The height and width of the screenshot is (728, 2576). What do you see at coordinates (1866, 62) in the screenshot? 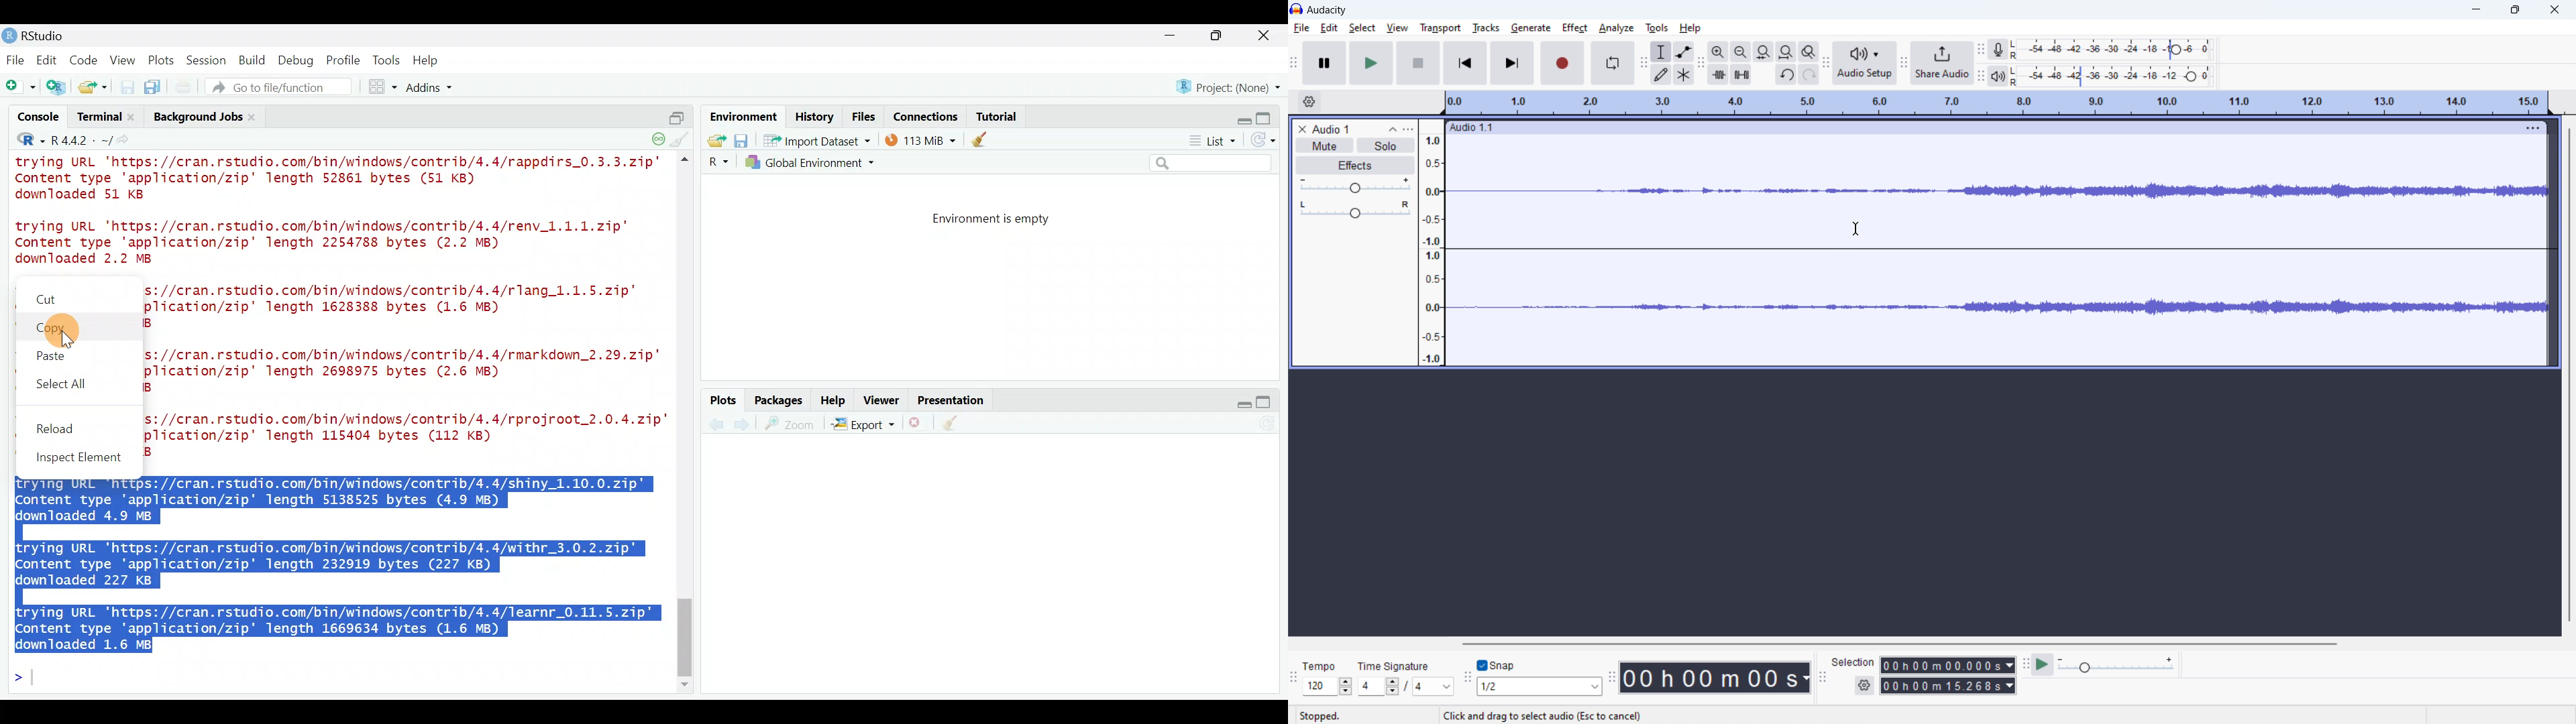
I see `audio setup` at bounding box center [1866, 62].